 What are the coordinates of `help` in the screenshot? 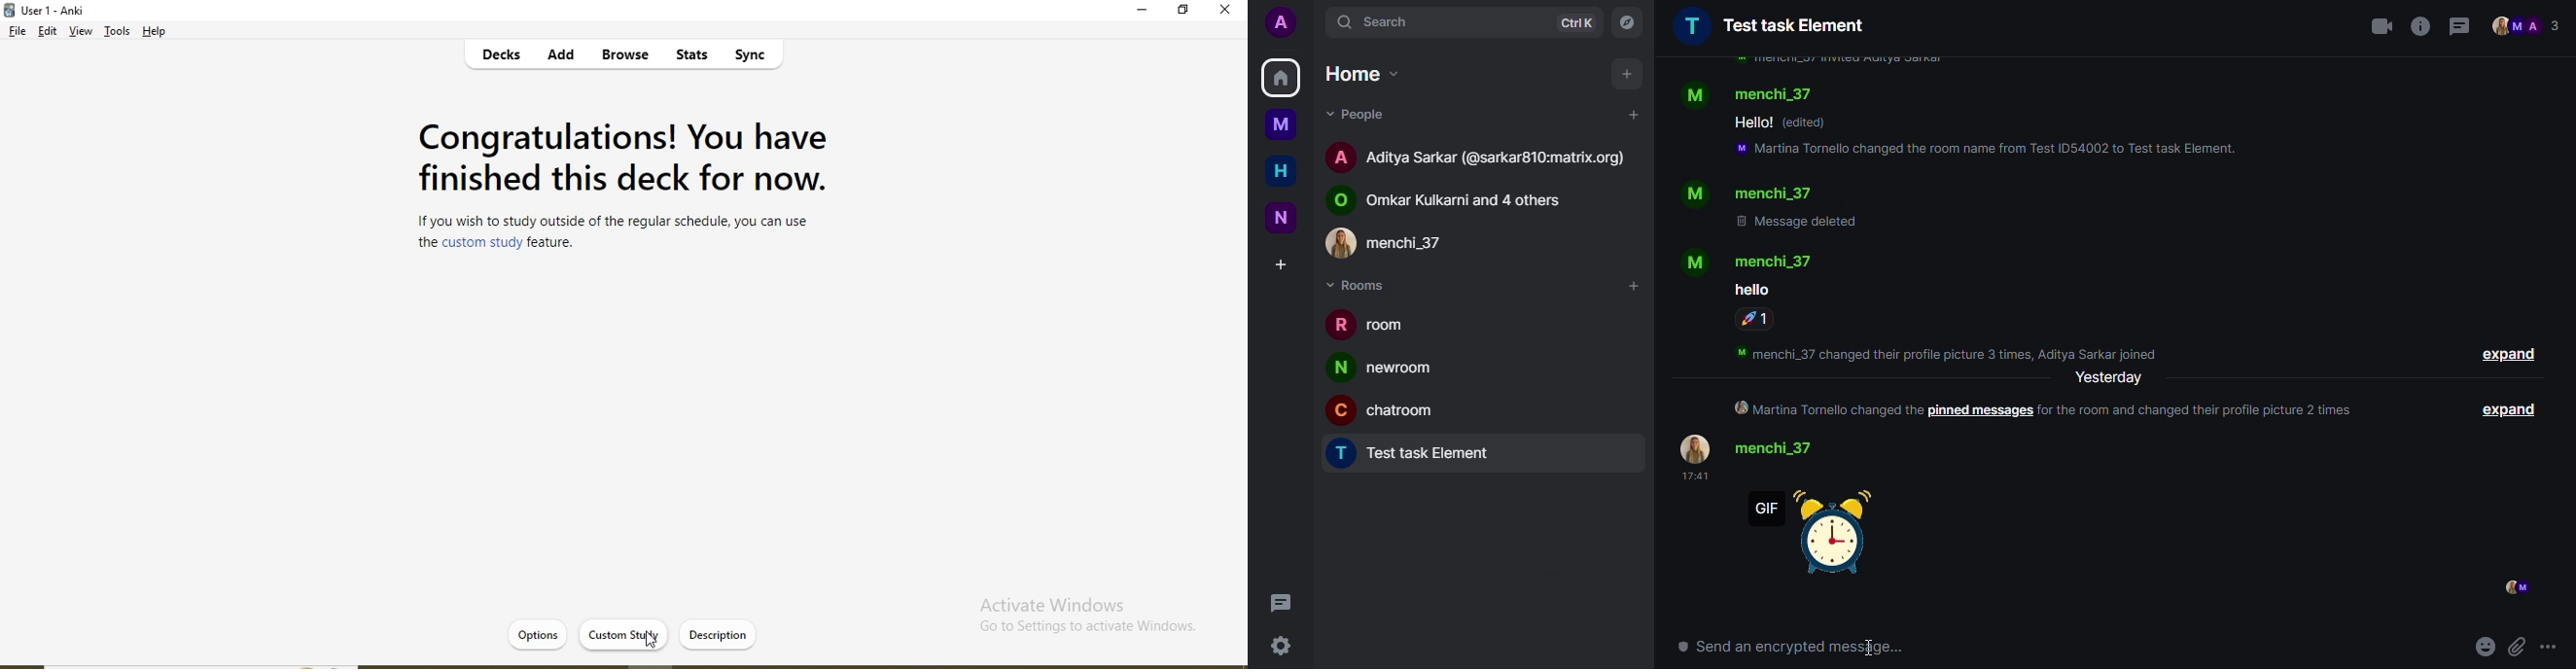 It's located at (156, 31).